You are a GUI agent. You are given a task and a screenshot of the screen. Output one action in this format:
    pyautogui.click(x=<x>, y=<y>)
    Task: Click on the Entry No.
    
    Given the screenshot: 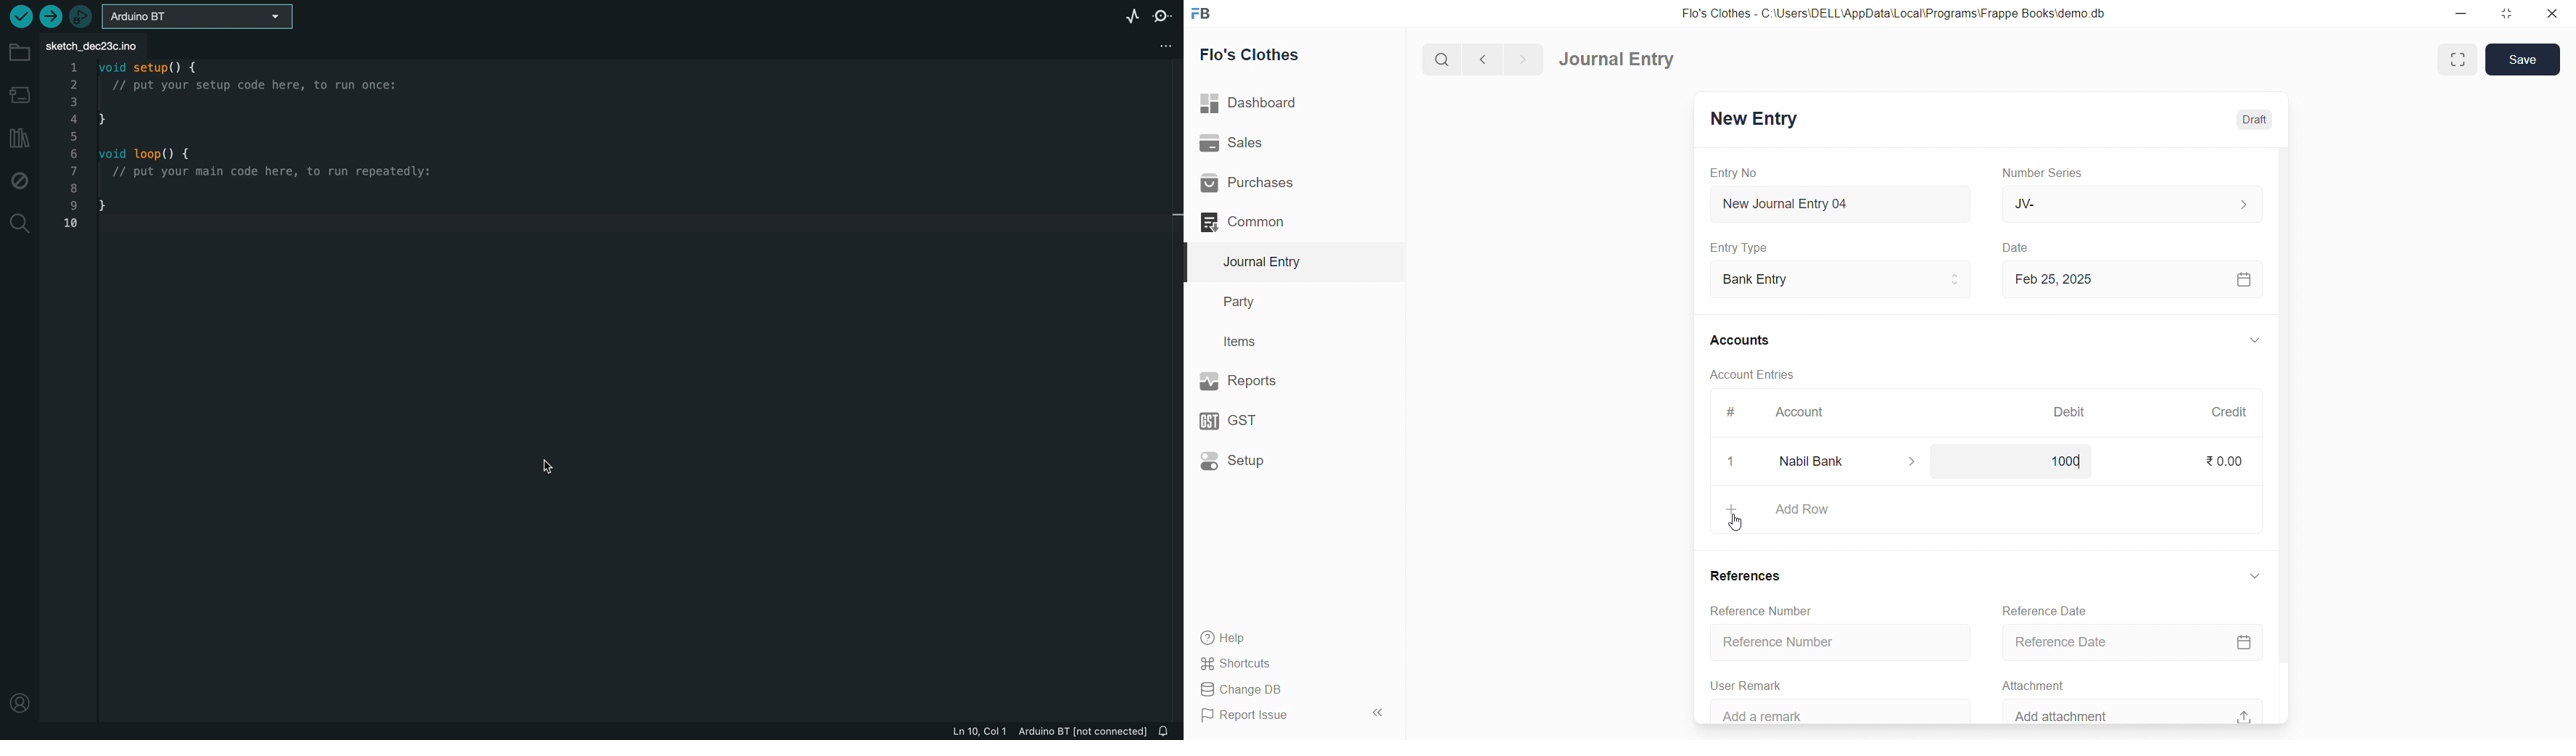 What is the action you would take?
    pyautogui.click(x=1733, y=173)
    